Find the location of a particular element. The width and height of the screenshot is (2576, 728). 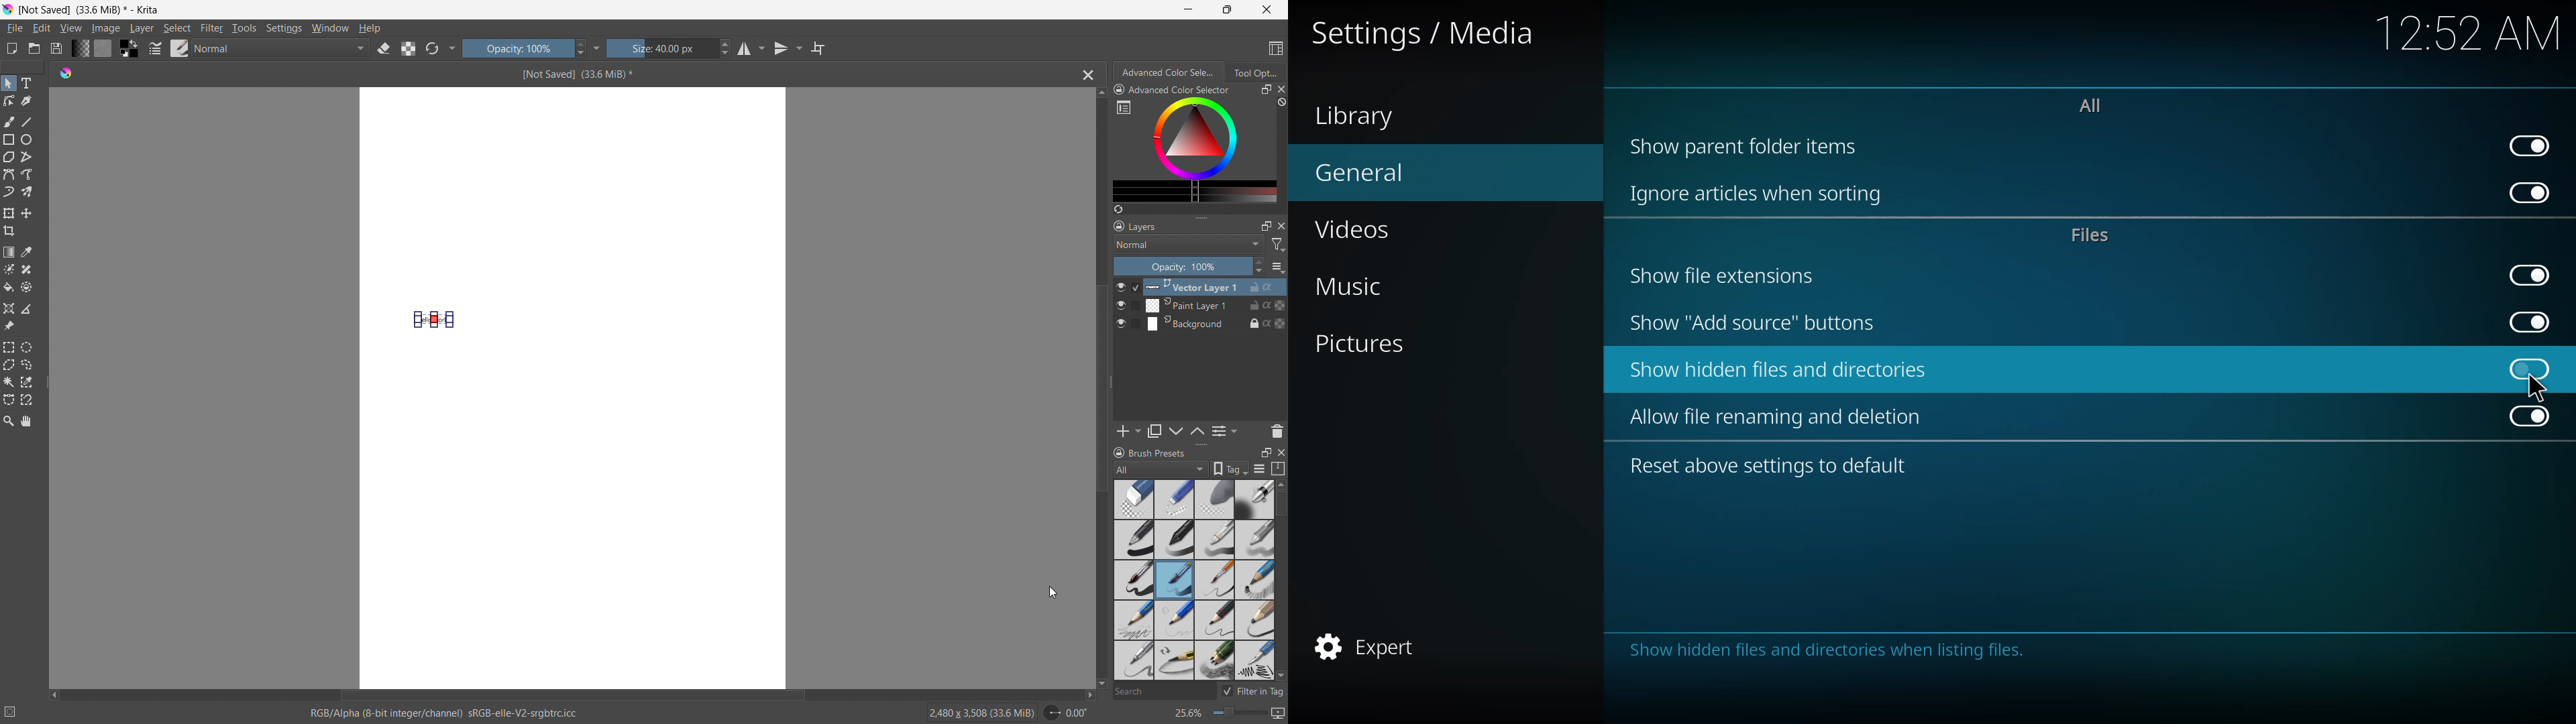

Hello world is located at coordinates (437, 320).